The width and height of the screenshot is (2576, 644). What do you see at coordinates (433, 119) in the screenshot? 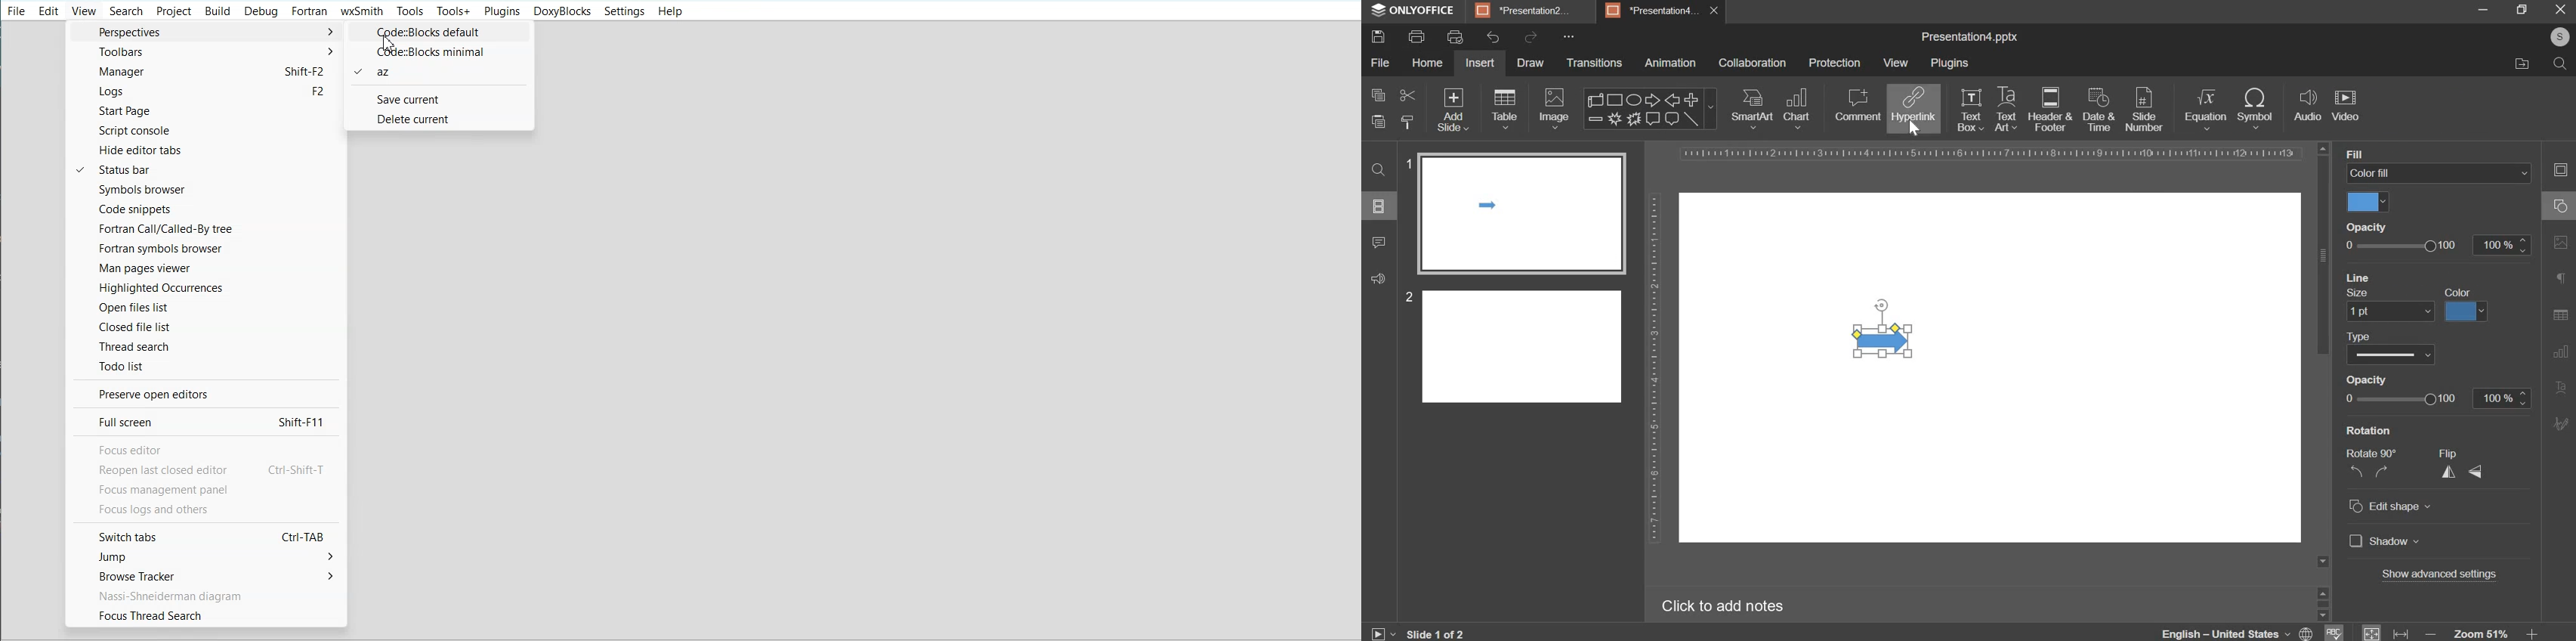
I see `Delete current` at bounding box center [433, 119].